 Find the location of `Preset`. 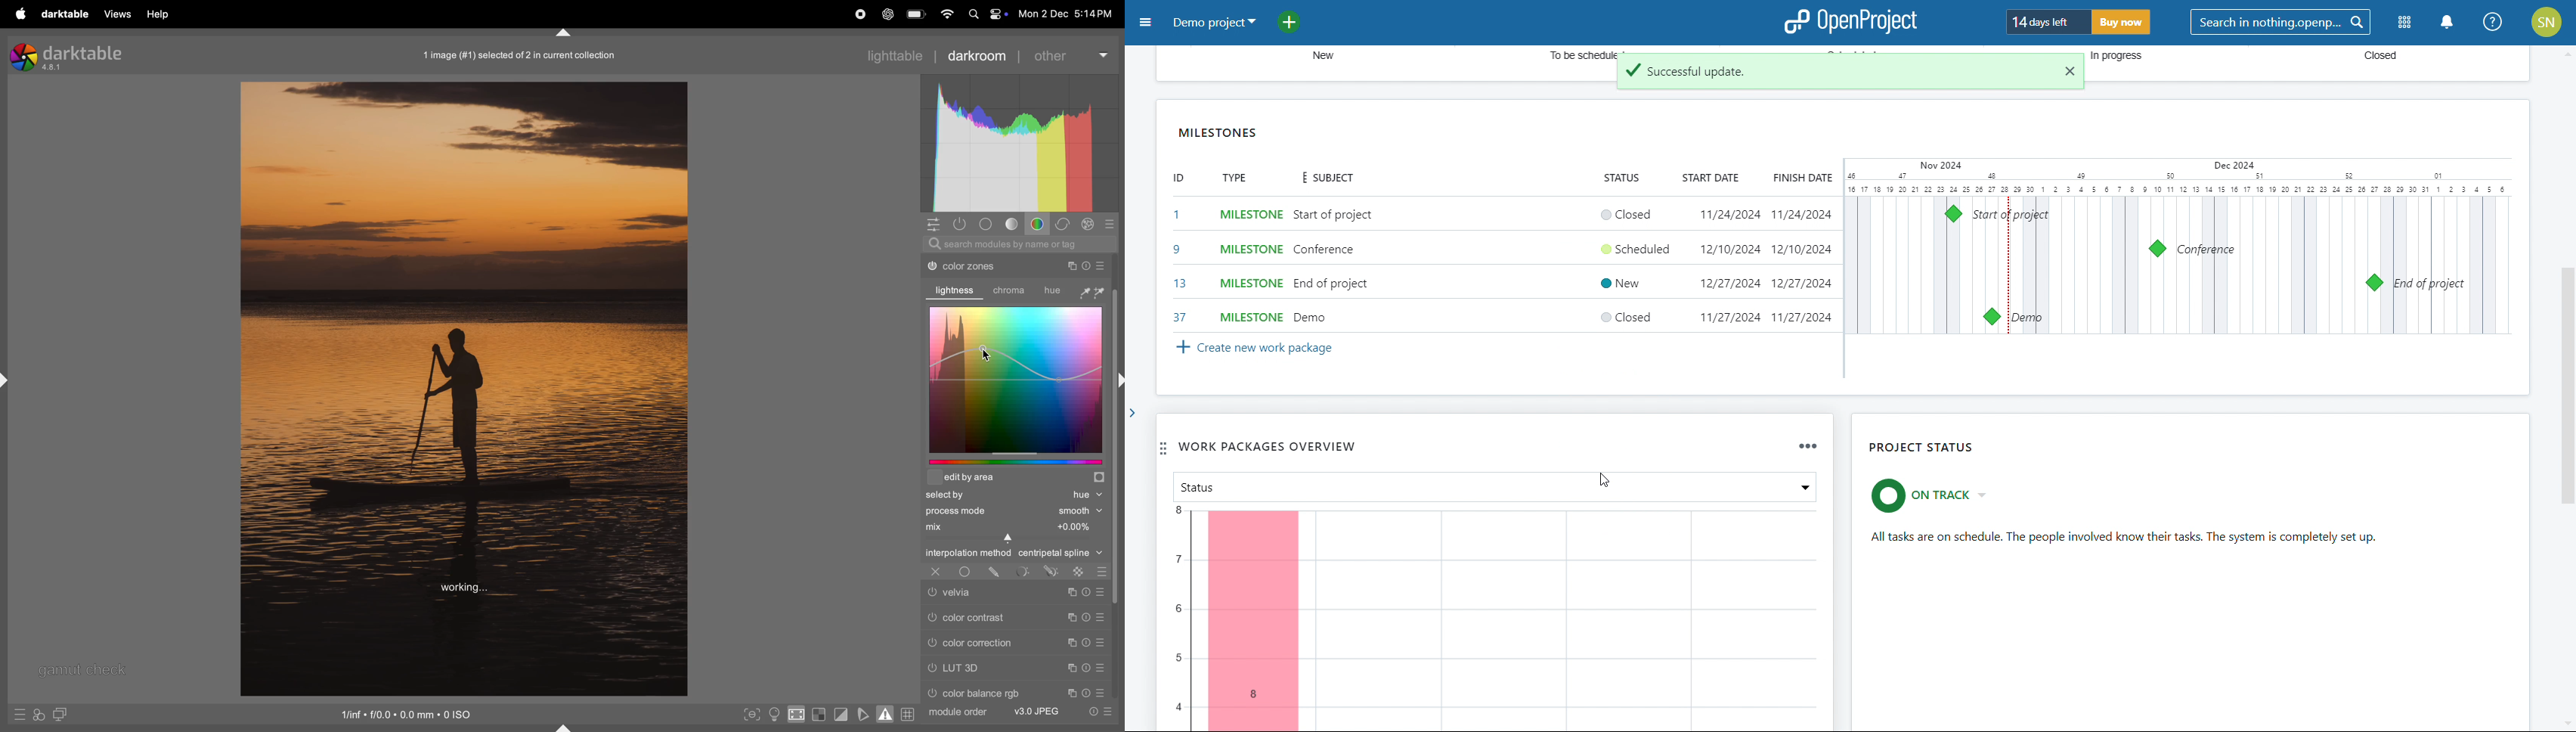

Preset is located at coordinates (1102, 591).